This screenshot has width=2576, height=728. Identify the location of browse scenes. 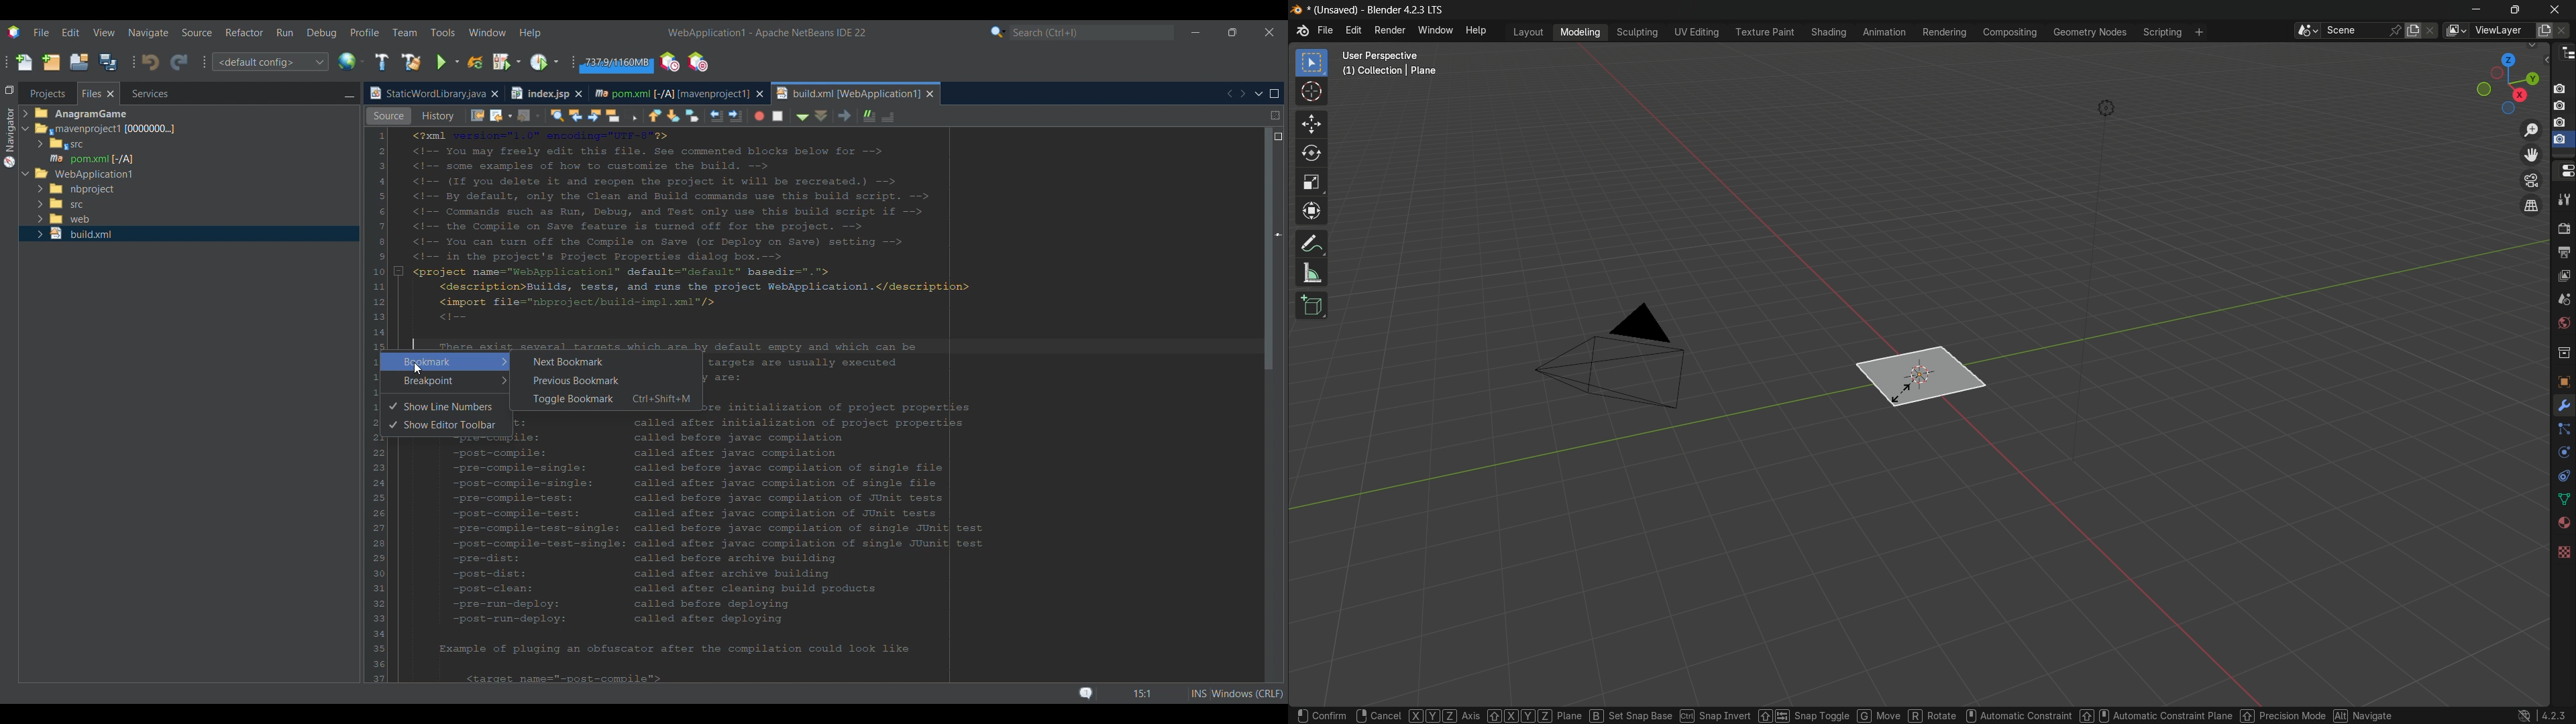
(2298, 29).